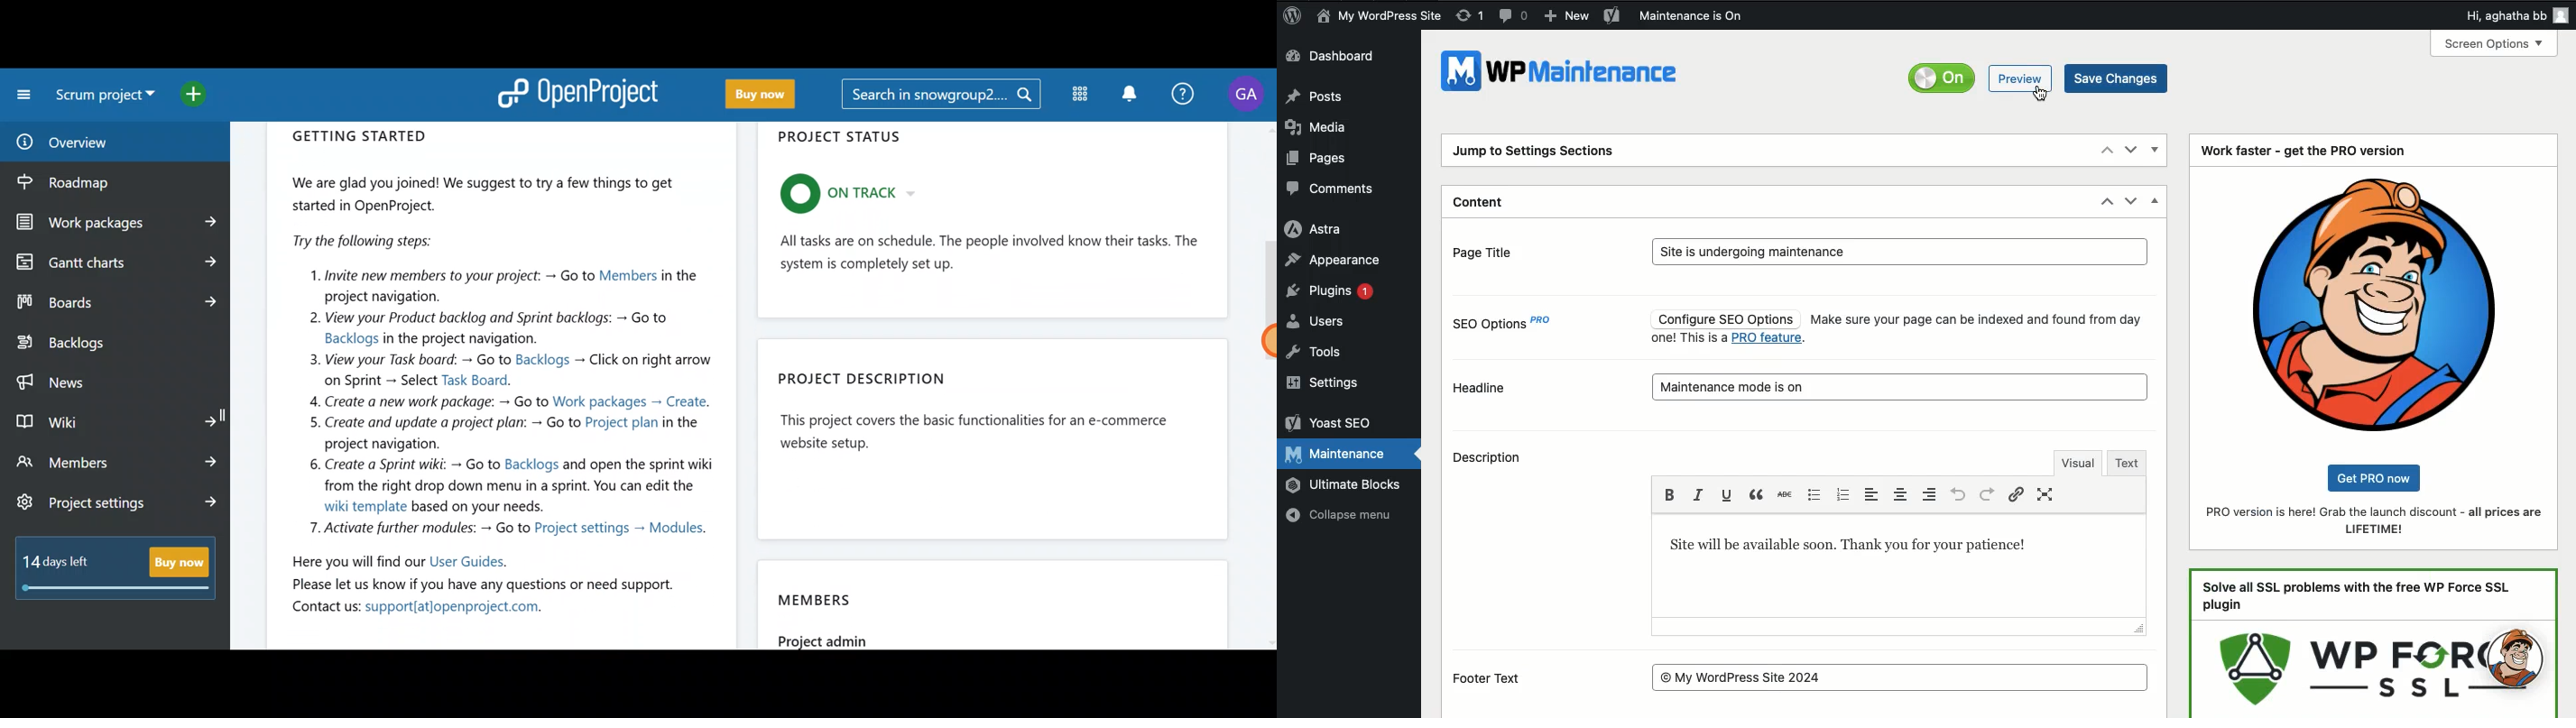  I want to click on Description, so click(1493, 460).